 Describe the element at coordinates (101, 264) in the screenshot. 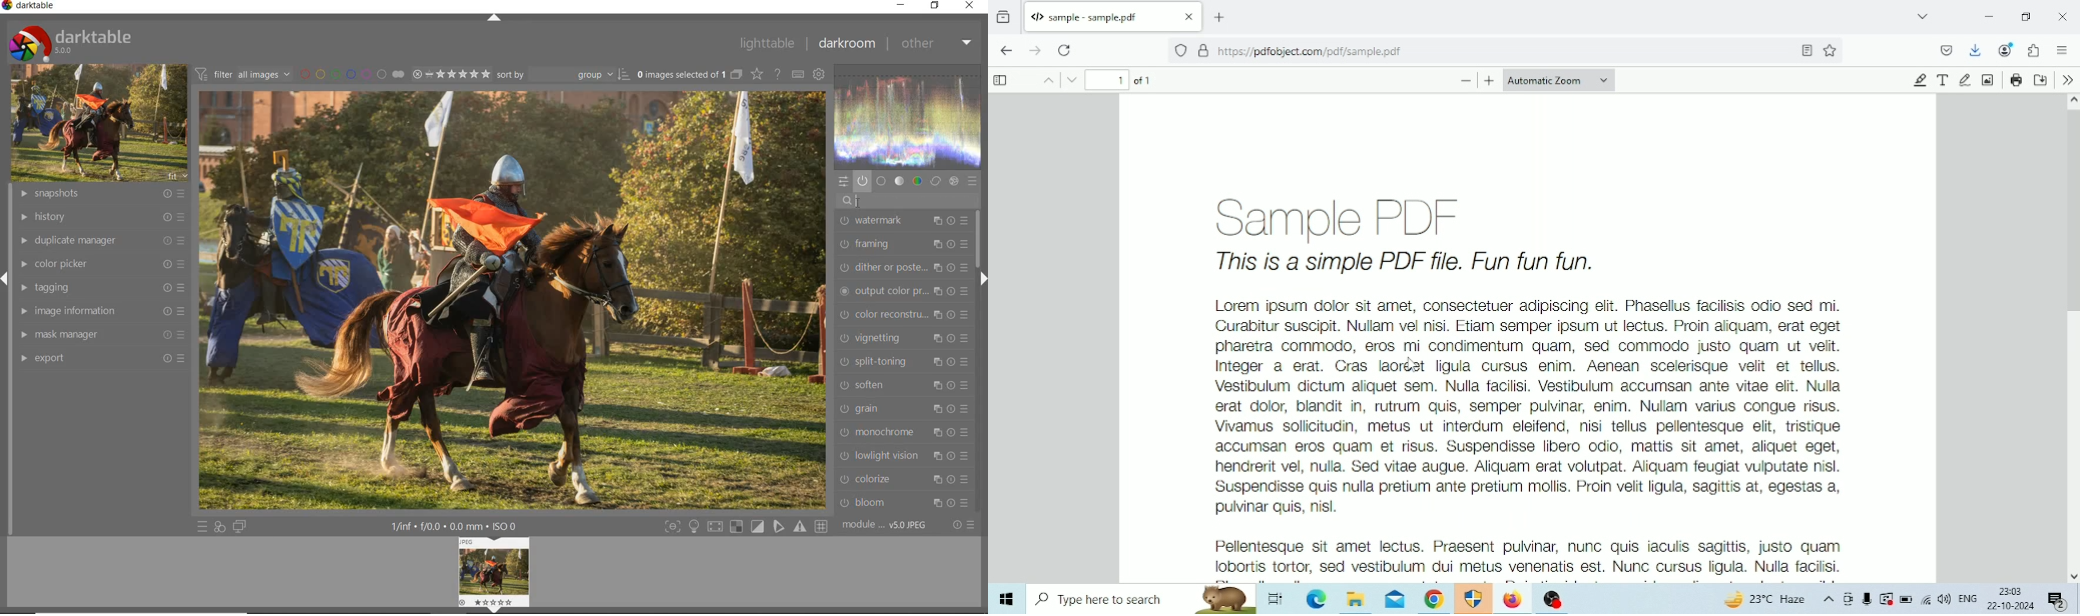

I see `color picker` at that location.